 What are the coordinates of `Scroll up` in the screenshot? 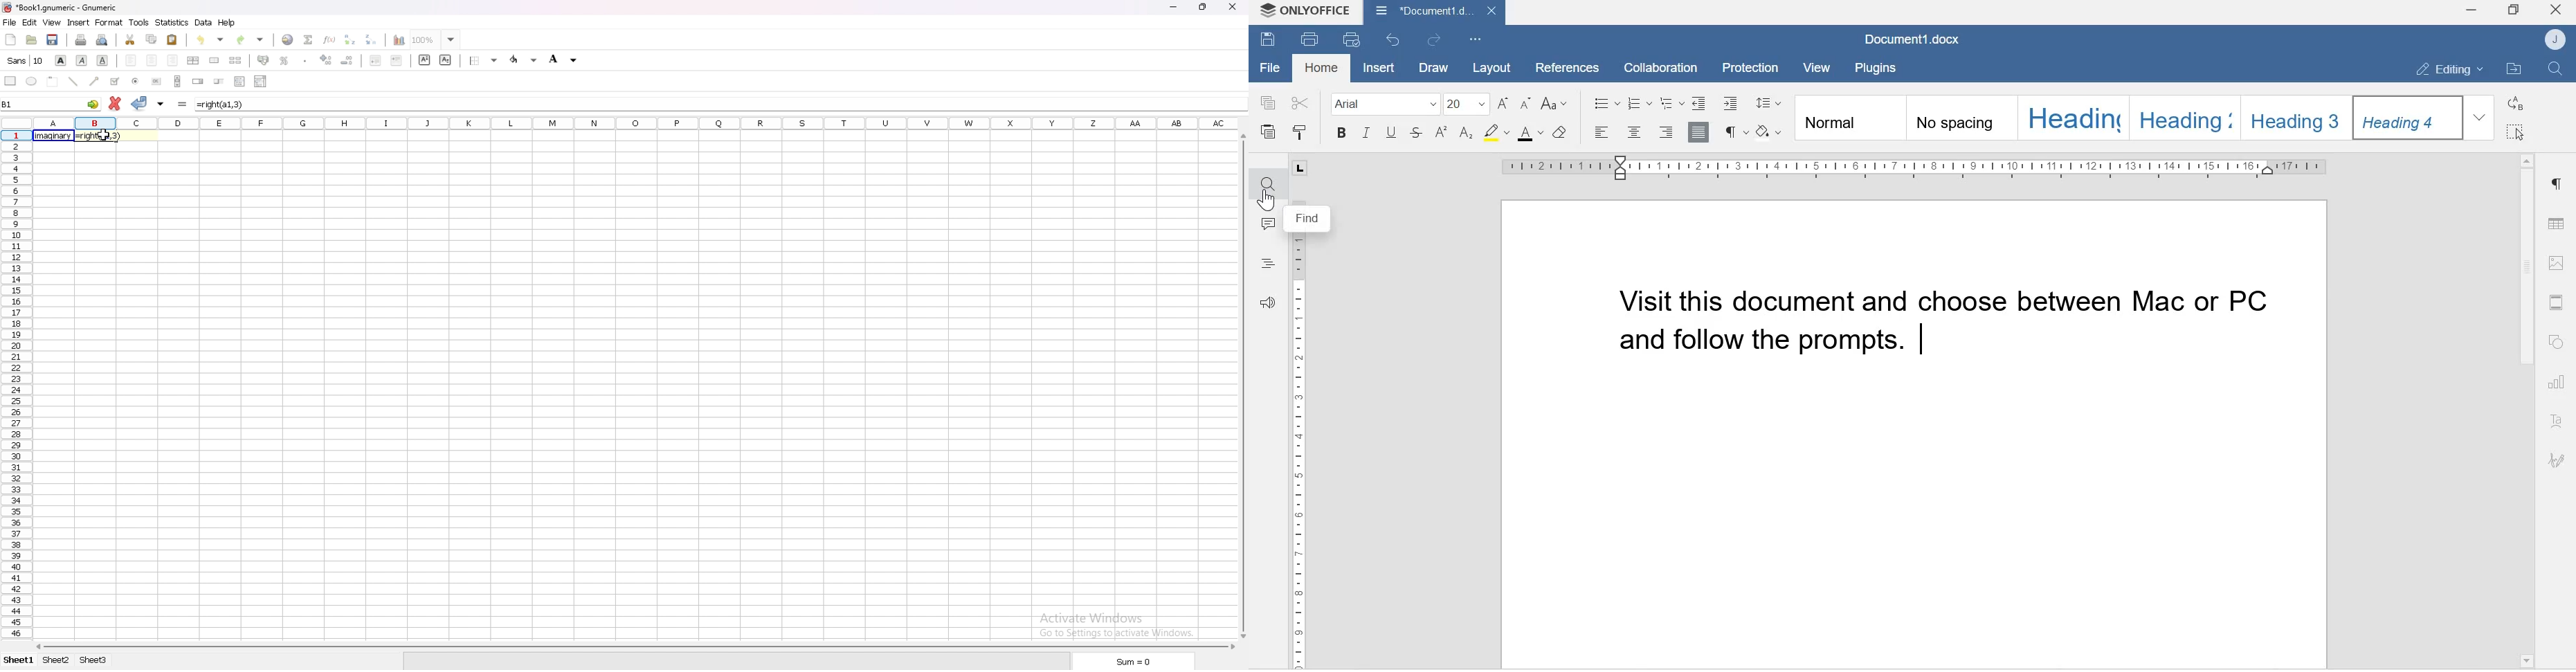 It's located at (2526, 157).